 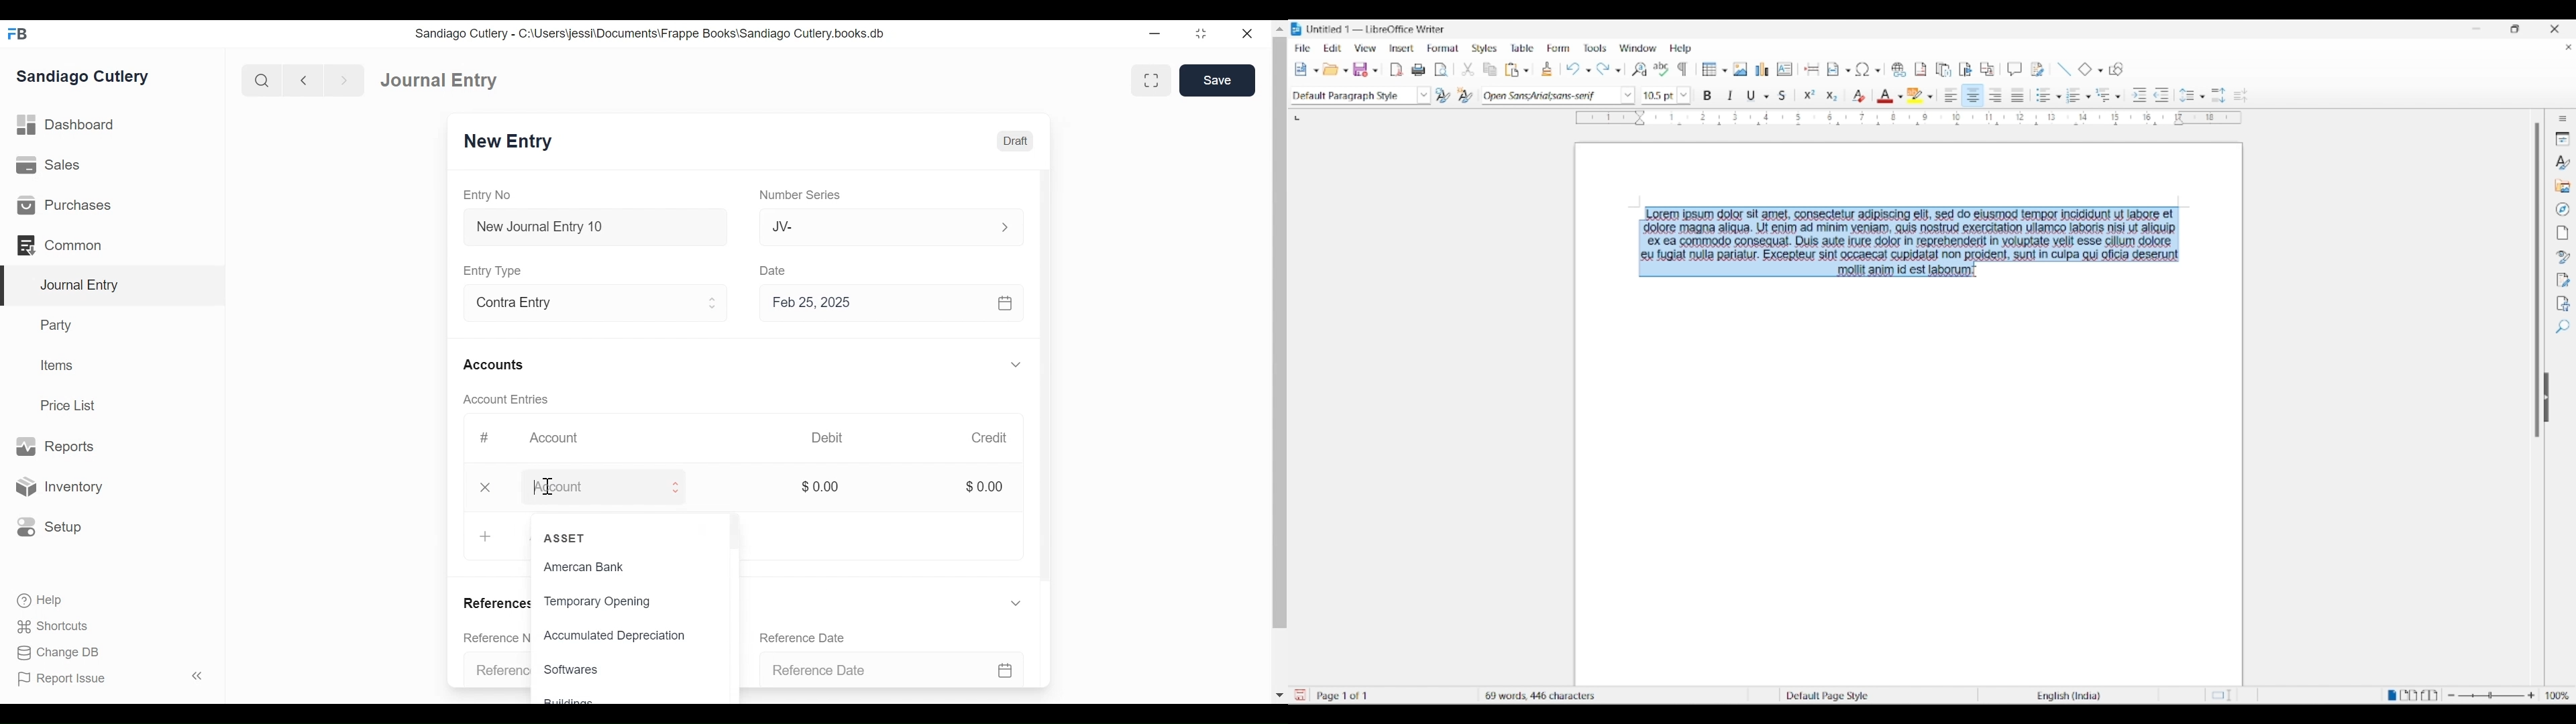 What do you see at coordinates (38, 599) in the screenshot?
I see `Help` at bounding box center [38, 599].